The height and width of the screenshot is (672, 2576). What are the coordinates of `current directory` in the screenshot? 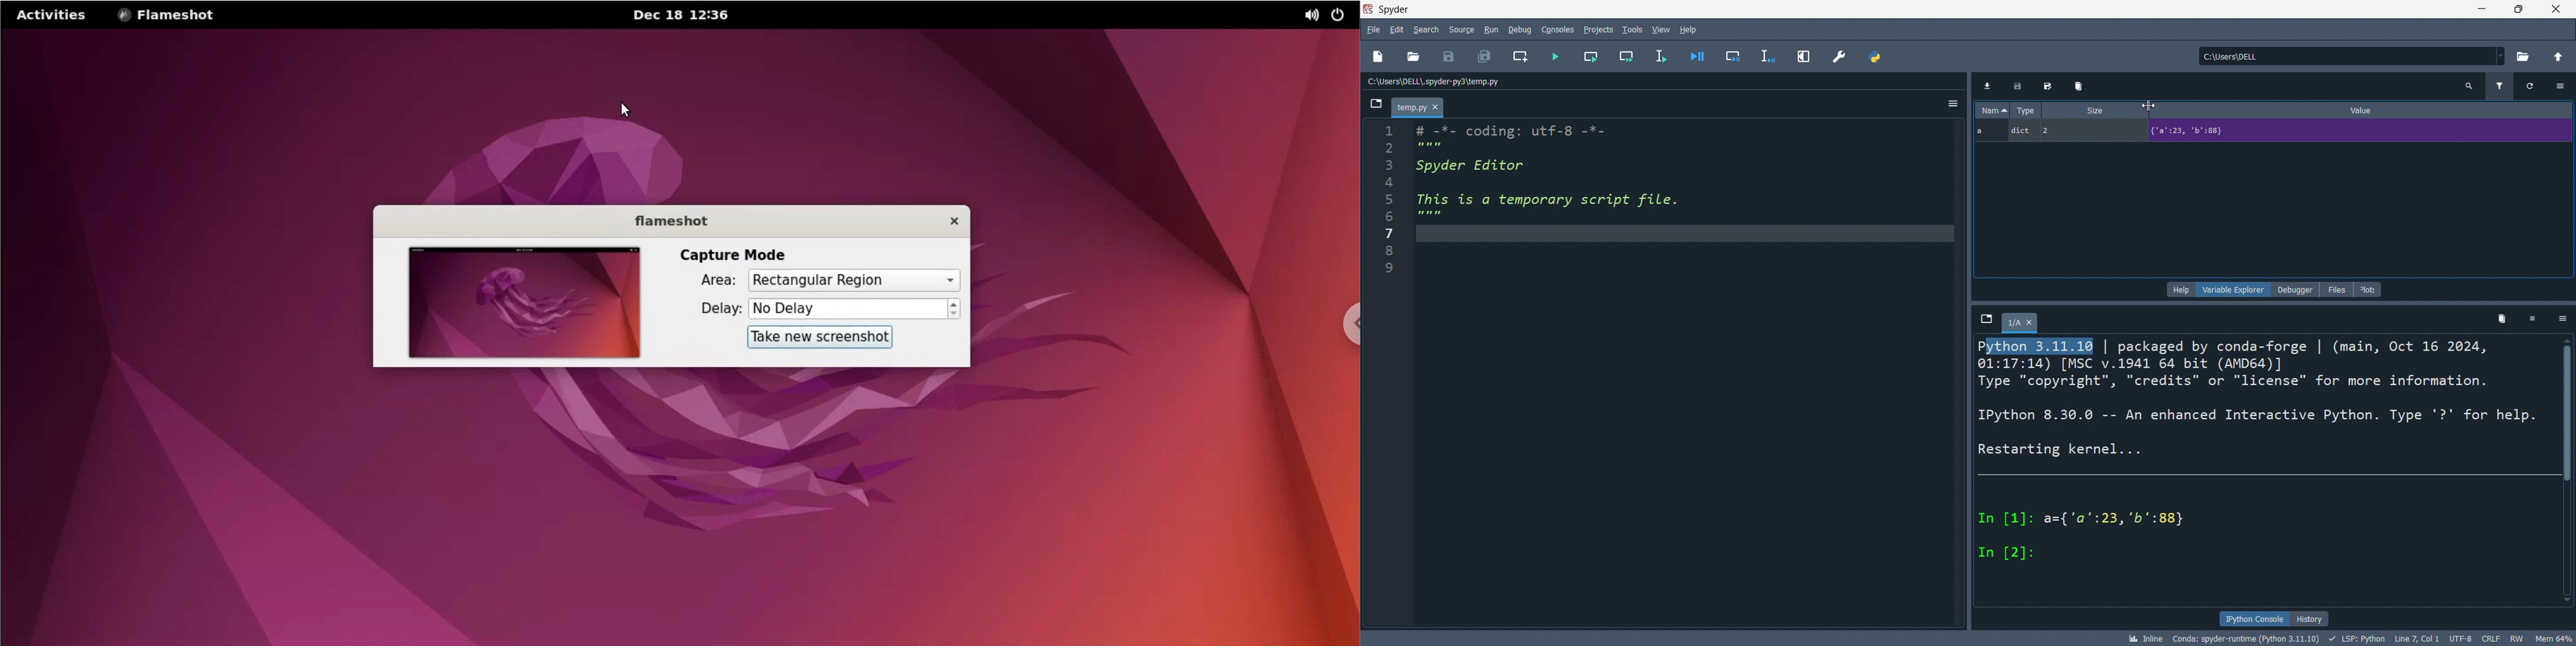 It's located at (2347, 57).